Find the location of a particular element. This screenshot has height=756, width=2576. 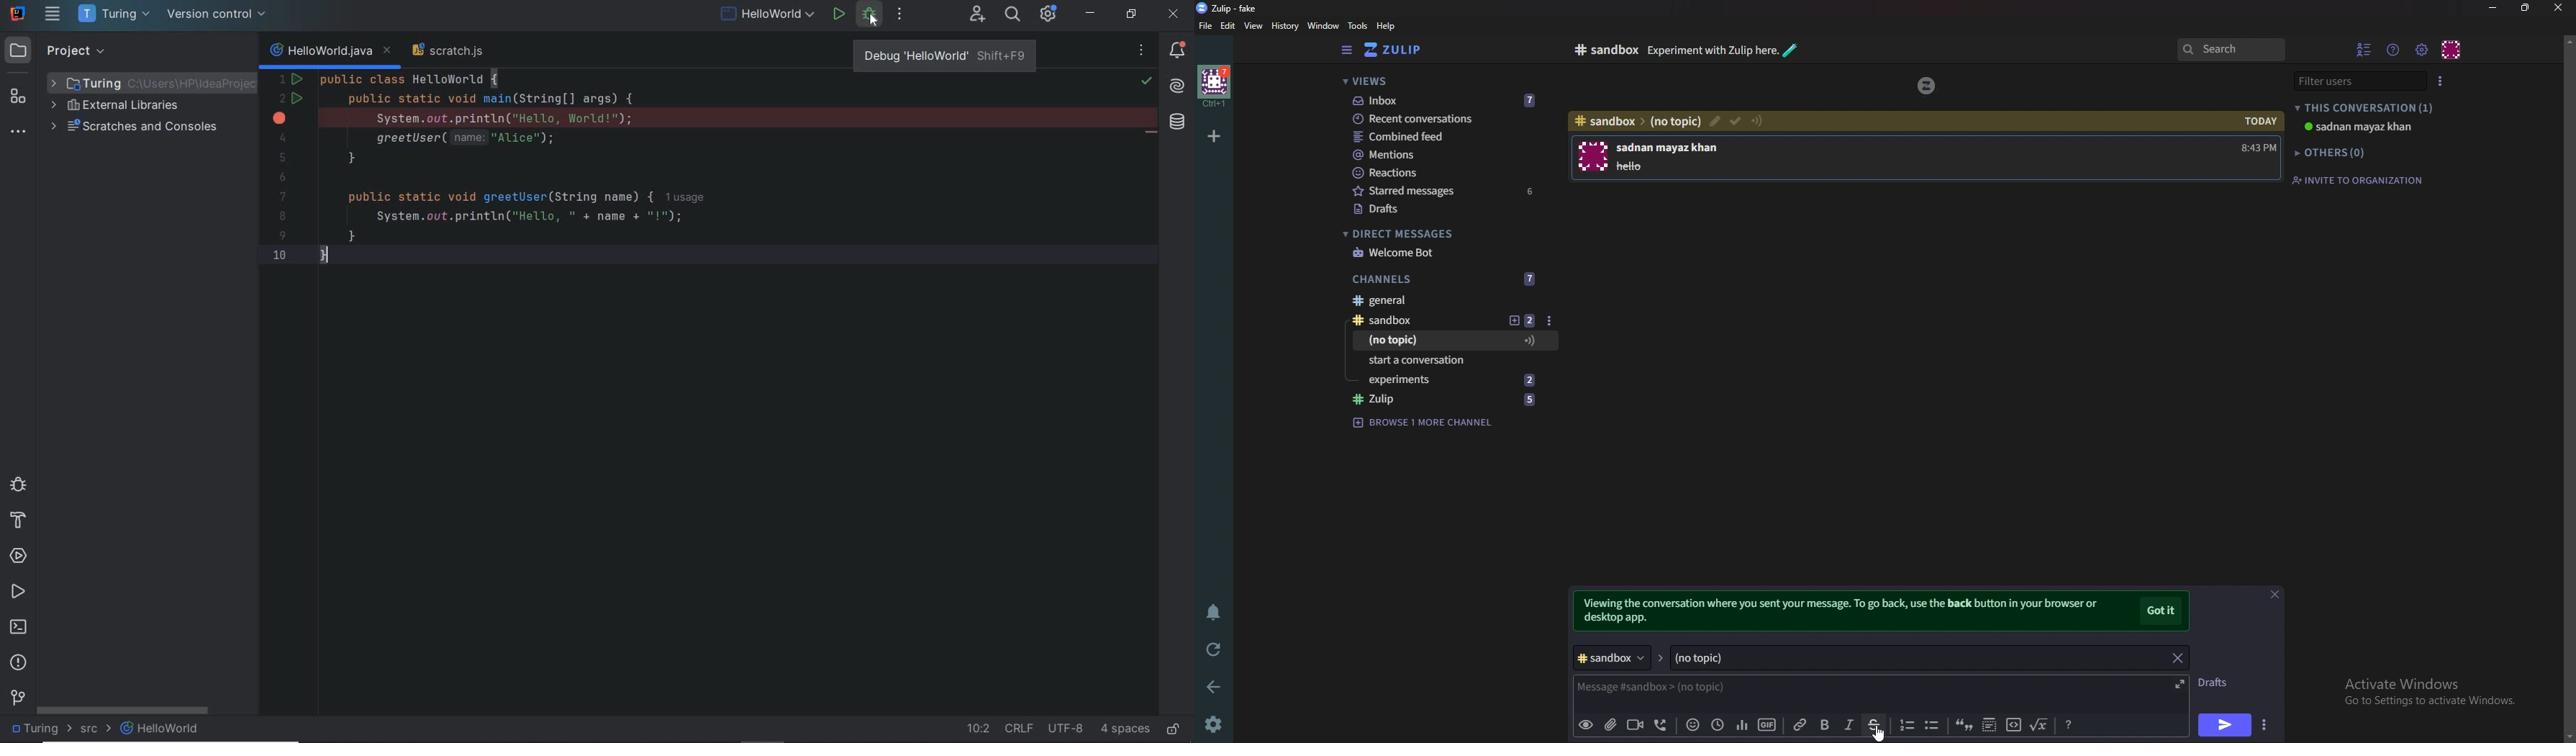

preview is located at coordinates (1586, 726).